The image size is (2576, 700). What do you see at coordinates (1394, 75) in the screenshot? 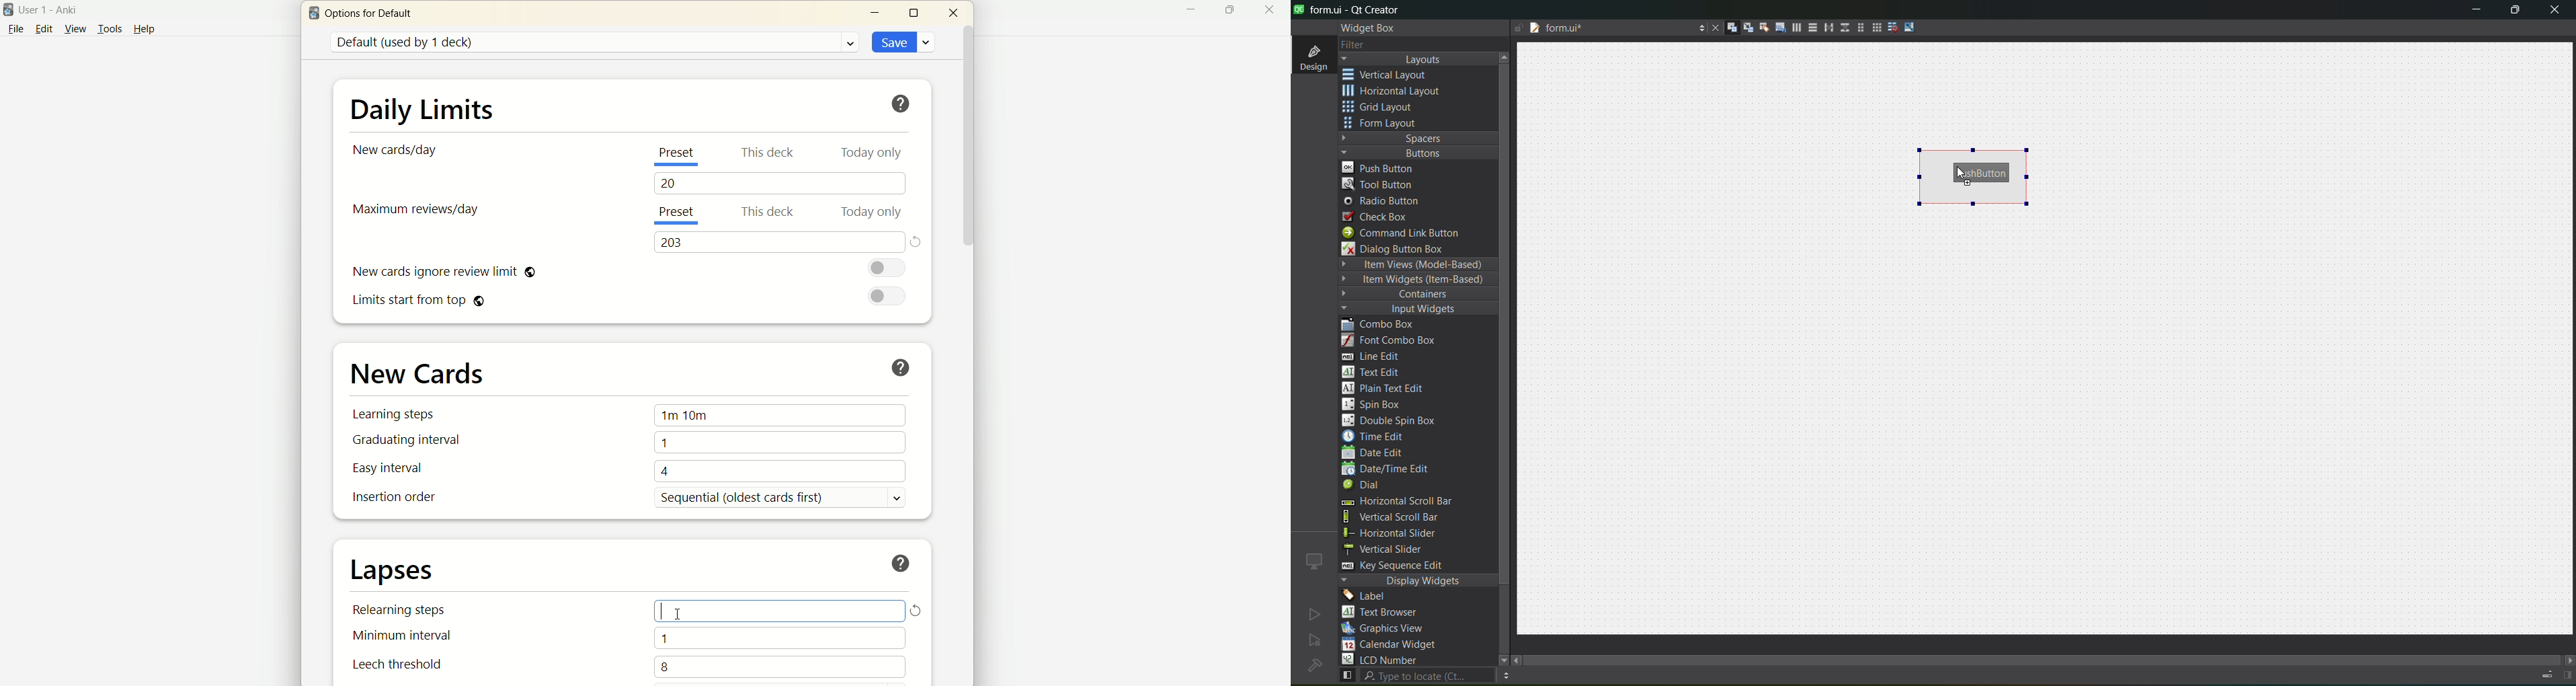
I see `vertical` at bounding box center [1394, 75].